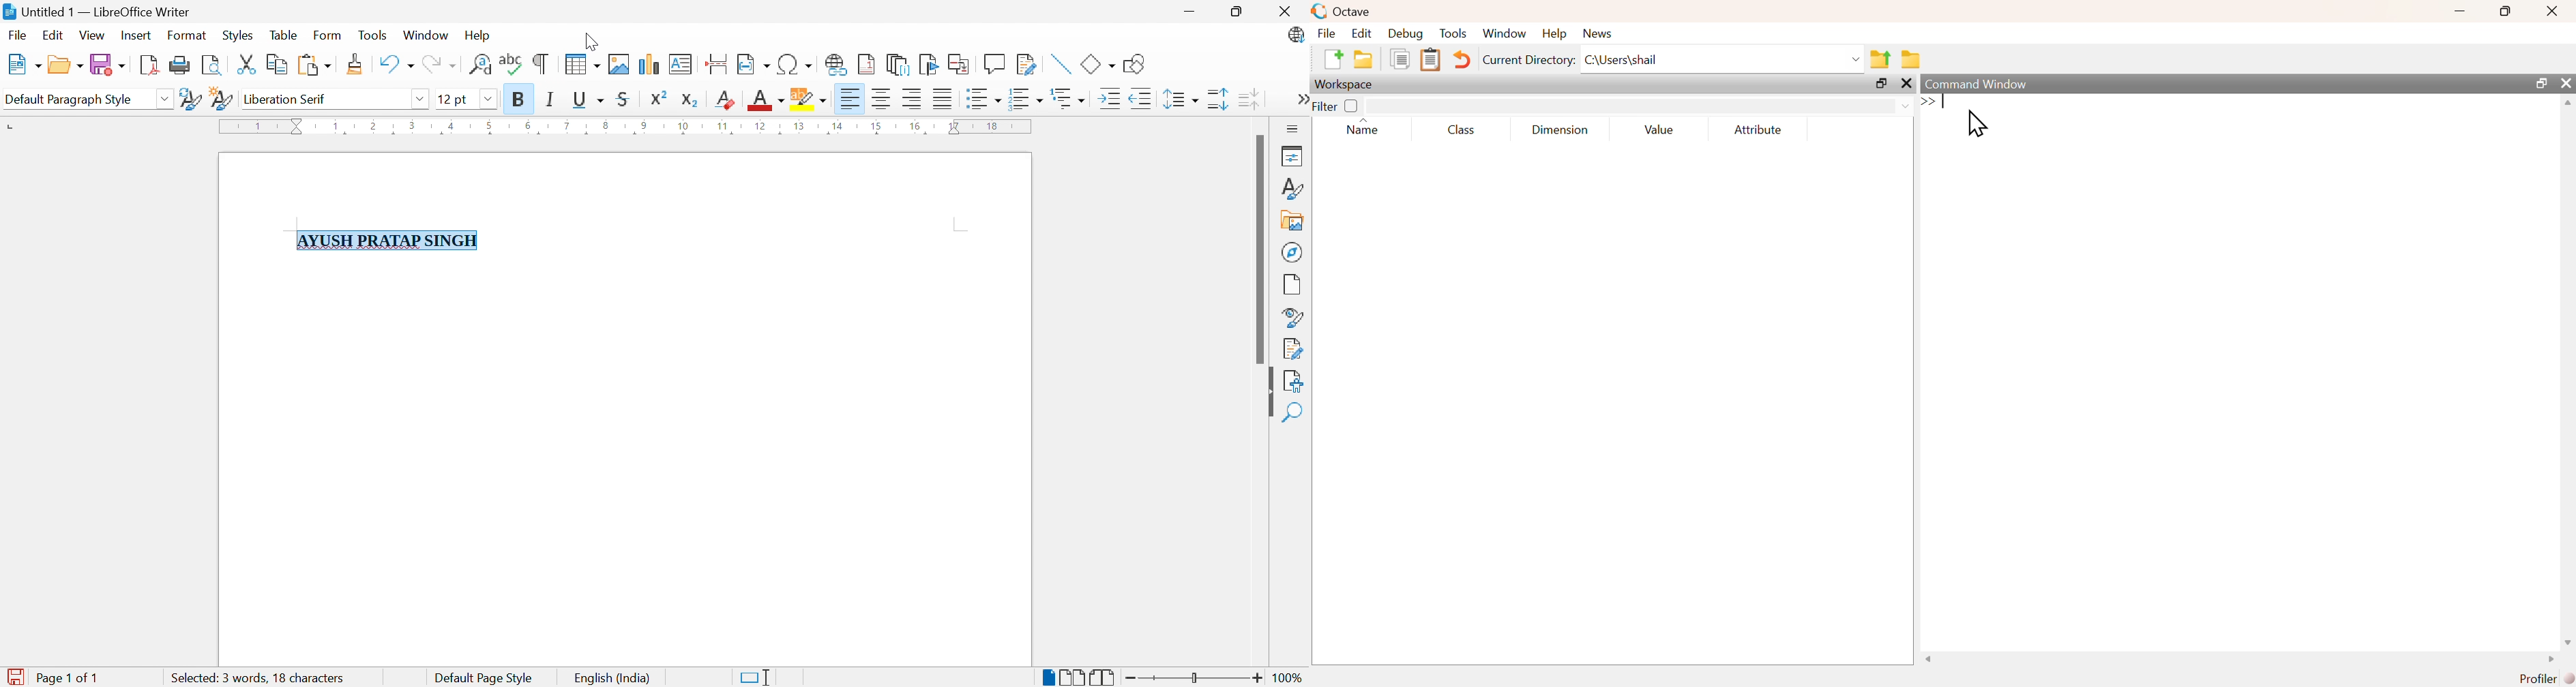 The height and width of the screenshot is (700, 2576). What do you see at coordinates (1296, 413) in the screenshot?
I see `Find` at bounding box center [1296, 413].